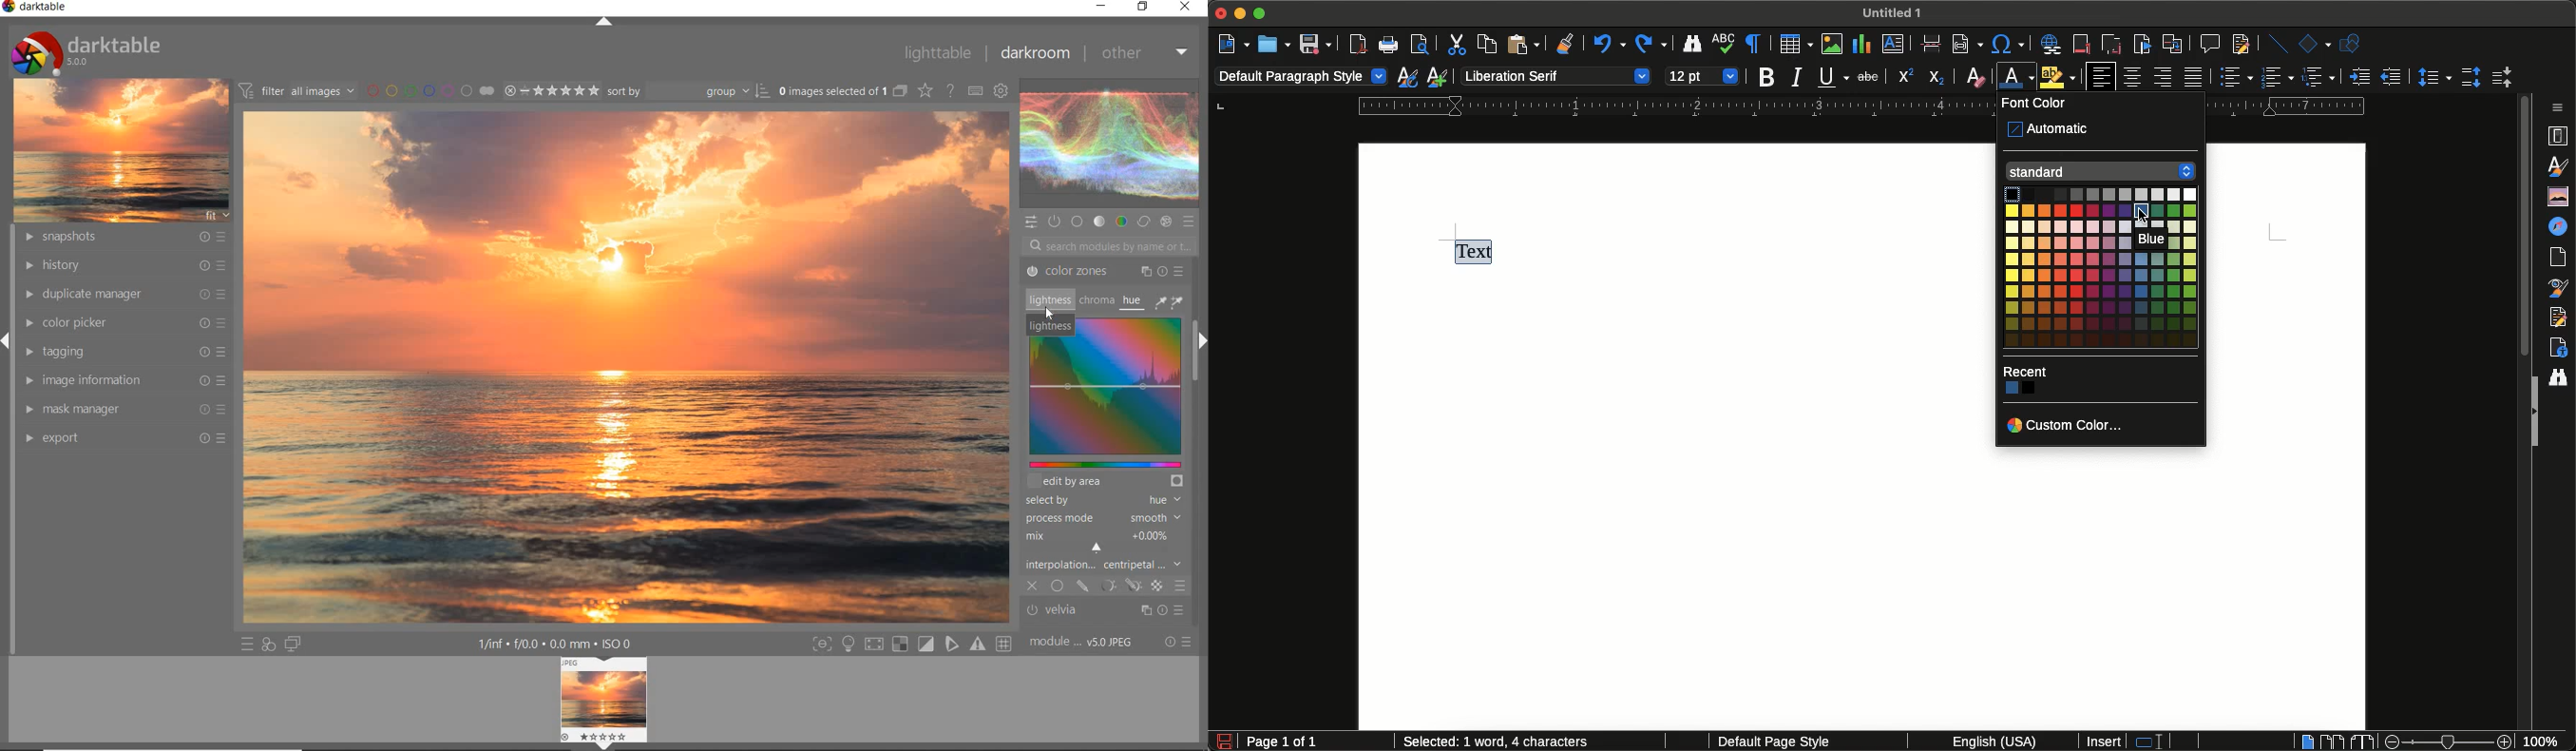 This screenshot has width=2576, height=756. Describe the element at coordinates (1198, 293) in the screenshot. I see `SCROLLBAR` at that location.